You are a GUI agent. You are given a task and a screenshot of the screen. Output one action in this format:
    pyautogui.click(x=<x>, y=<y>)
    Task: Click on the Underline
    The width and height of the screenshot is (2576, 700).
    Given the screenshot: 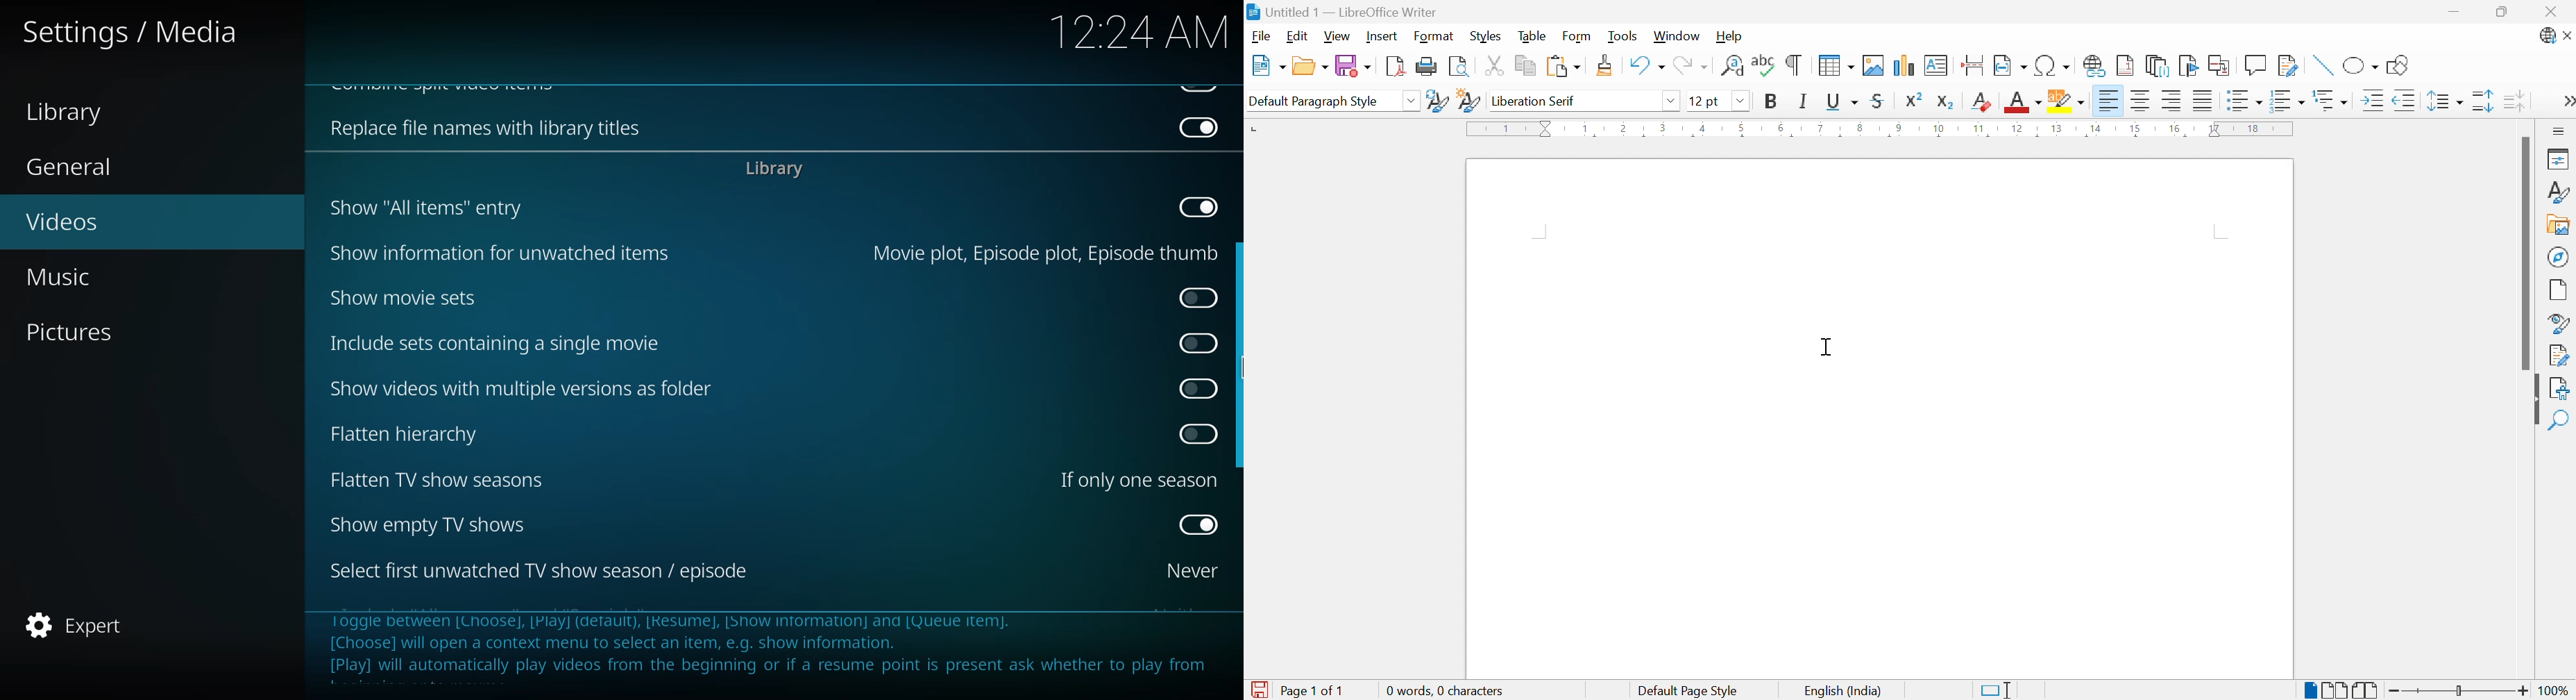 What is the action you would take?
    pyautogui.click(x=1841, y=101)
    